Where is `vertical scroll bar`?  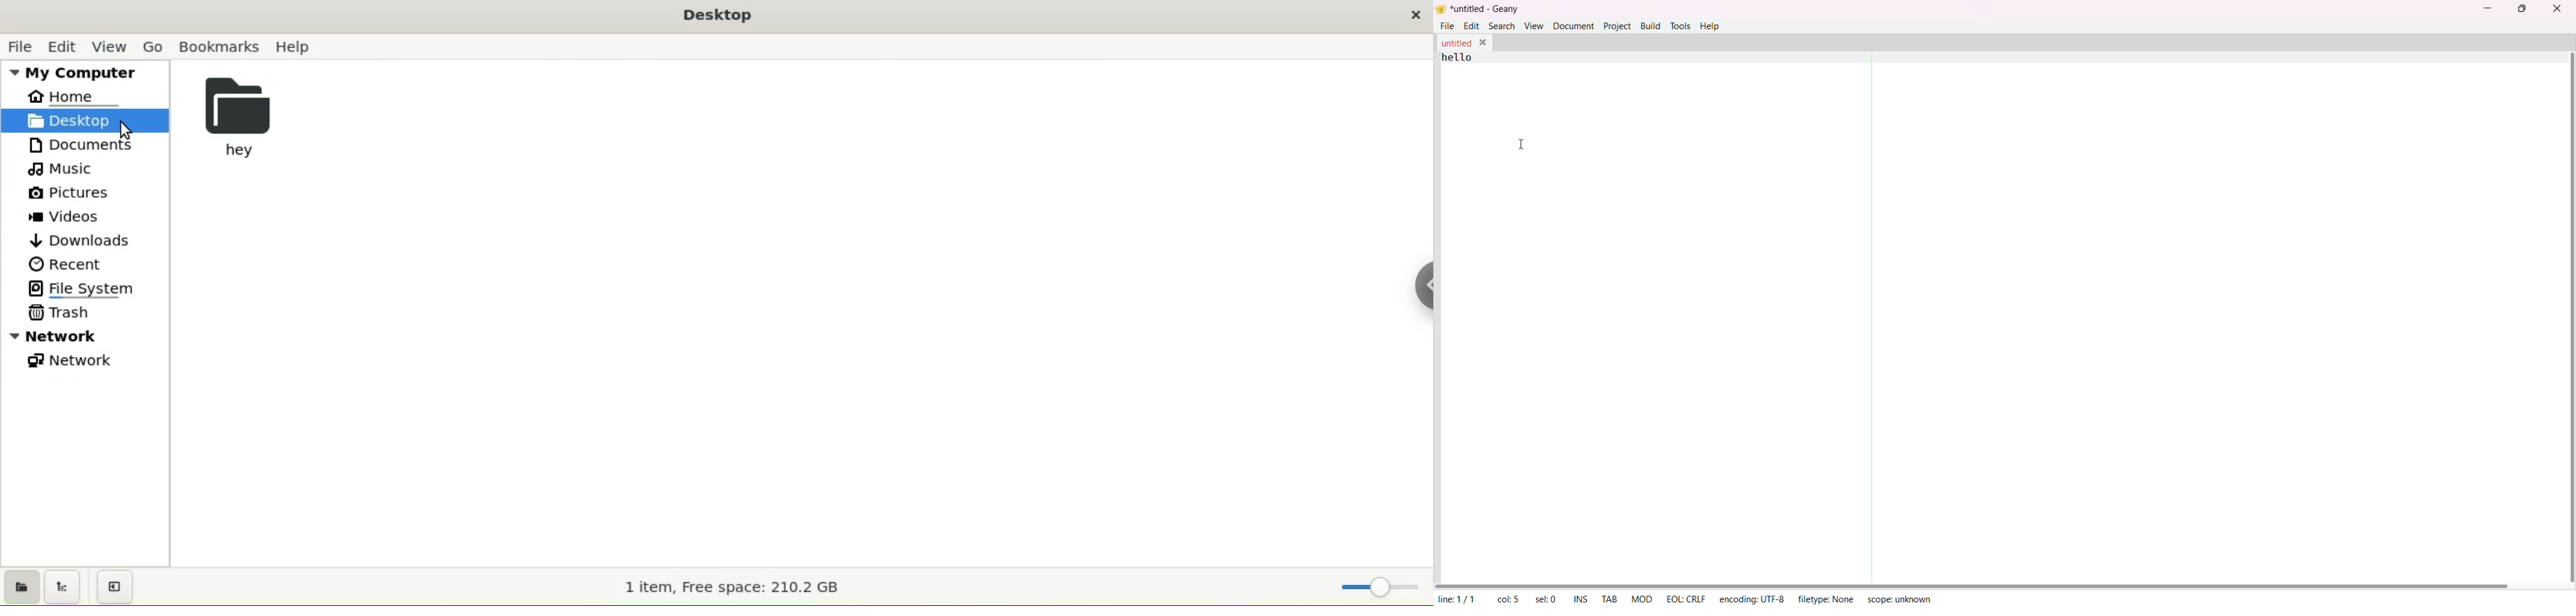
vertical scroll bar is located at coordinates (2569, 313).